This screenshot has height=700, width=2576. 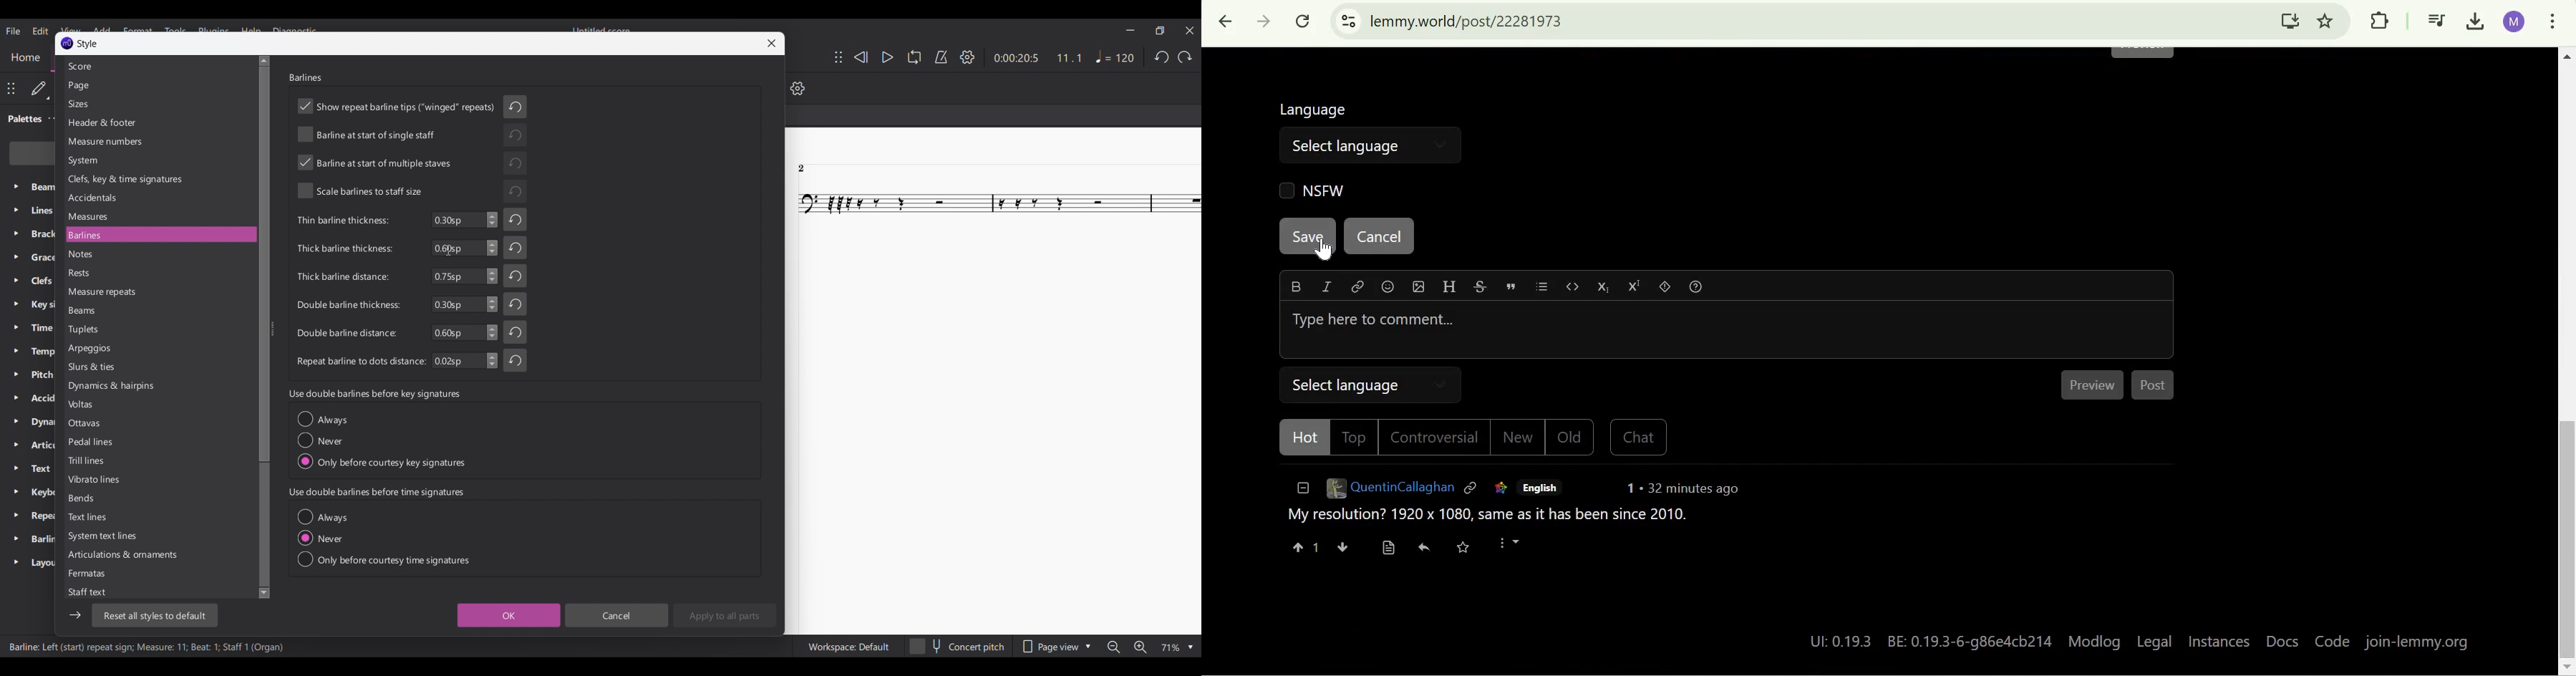 What do you see at coordinates (1161, 57) in the screenshot?
I see `Undo` at bounding box center [1161, 57].